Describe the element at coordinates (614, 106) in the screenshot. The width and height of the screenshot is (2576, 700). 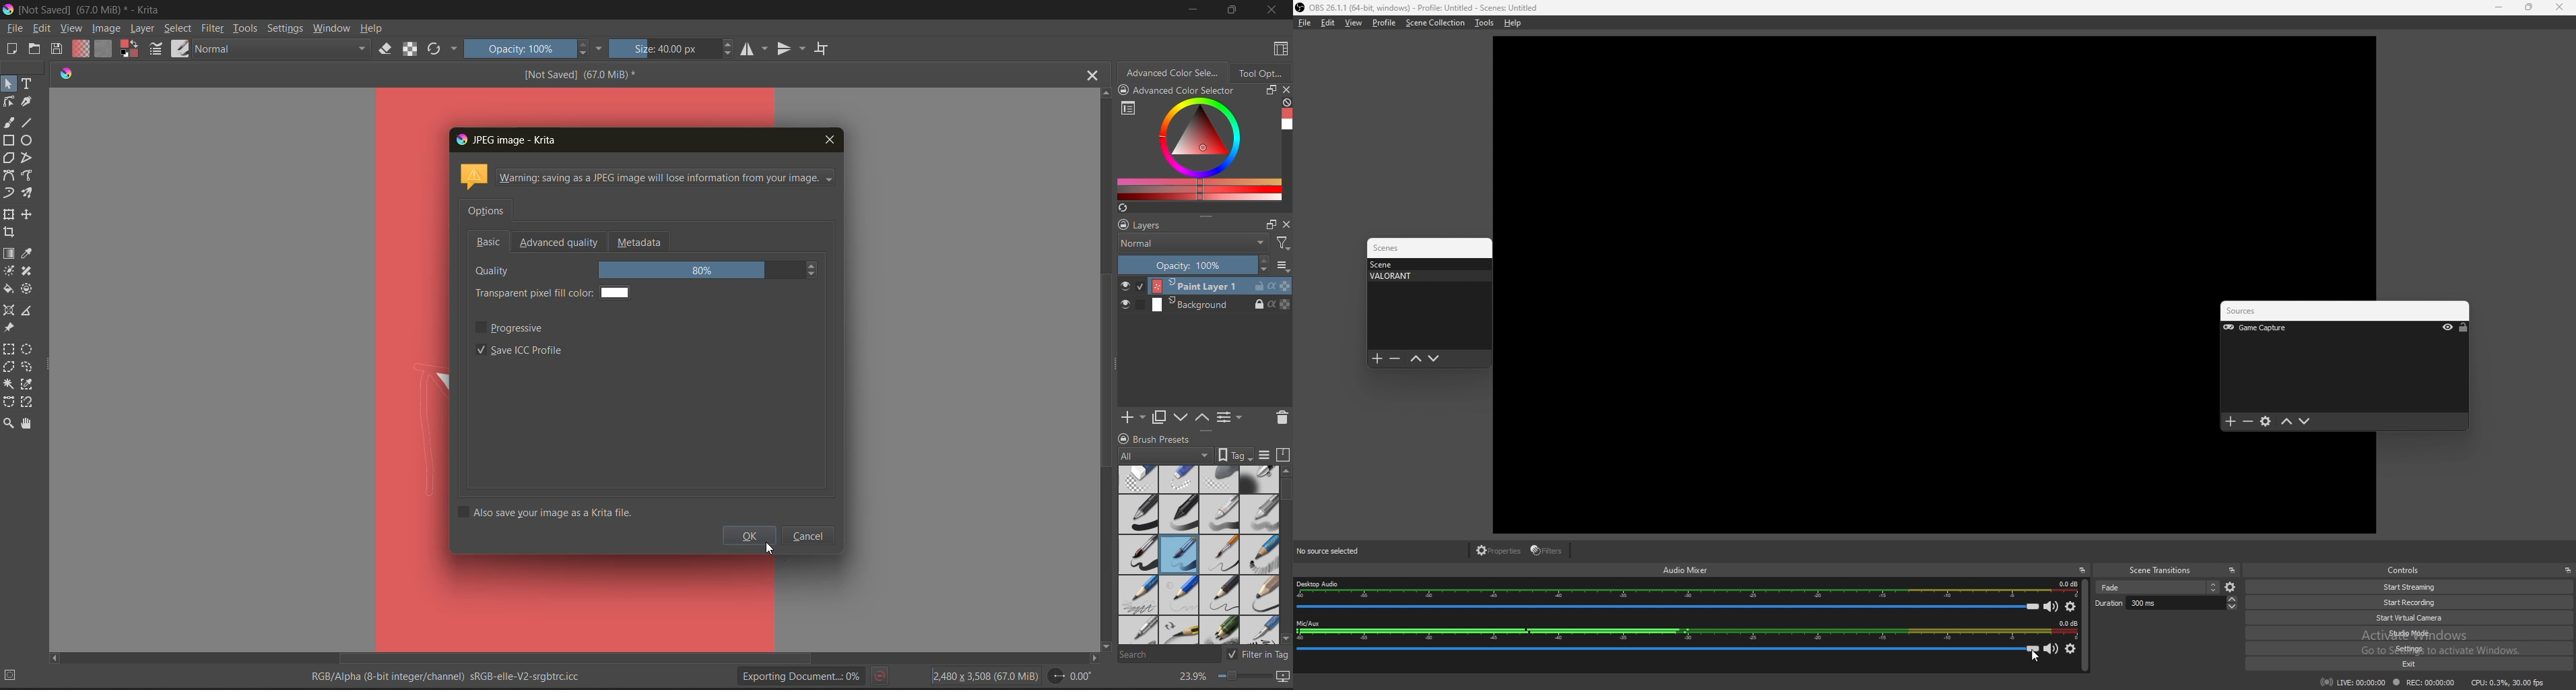
I see `Image` at that location.